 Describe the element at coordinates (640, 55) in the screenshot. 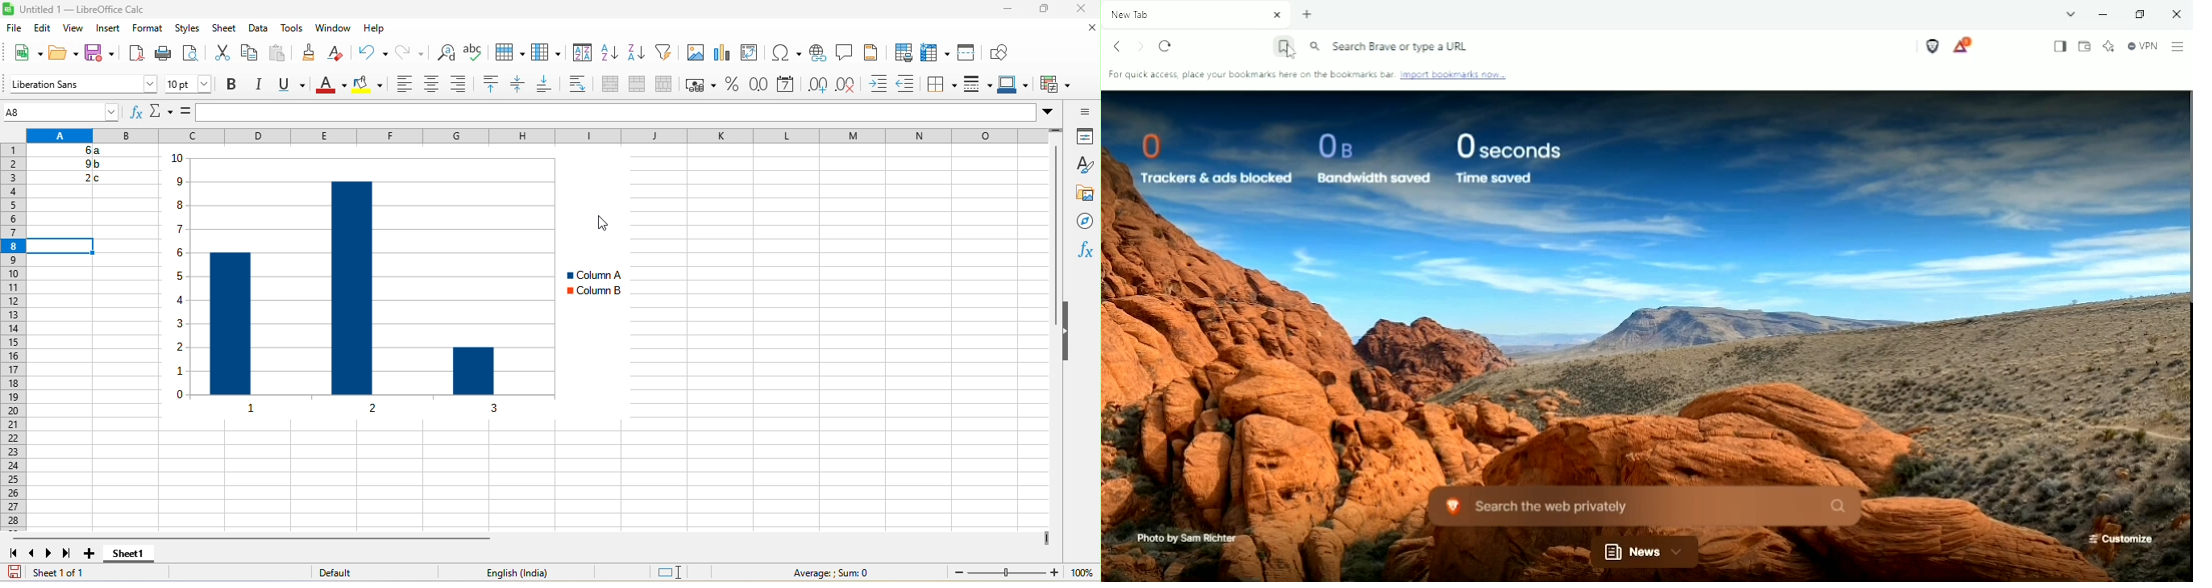

I see `sort descending` at that location.